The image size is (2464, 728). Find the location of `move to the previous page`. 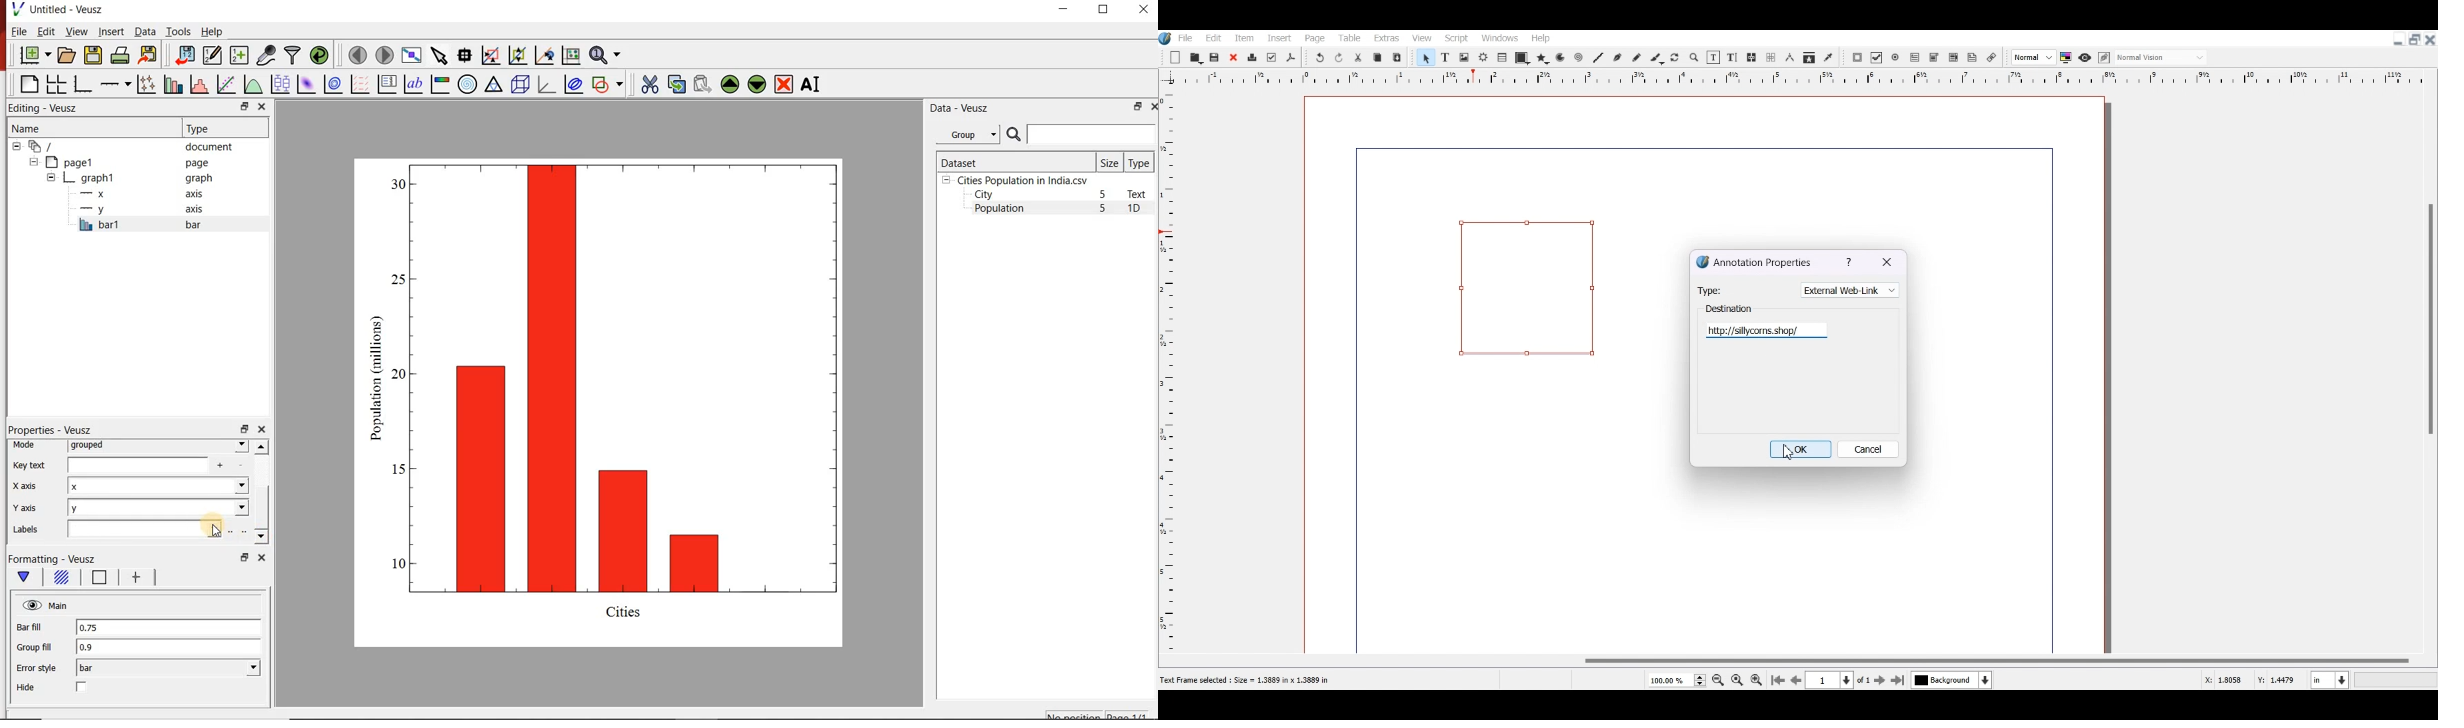

move to the previous page is located at coordinates (356, 54).